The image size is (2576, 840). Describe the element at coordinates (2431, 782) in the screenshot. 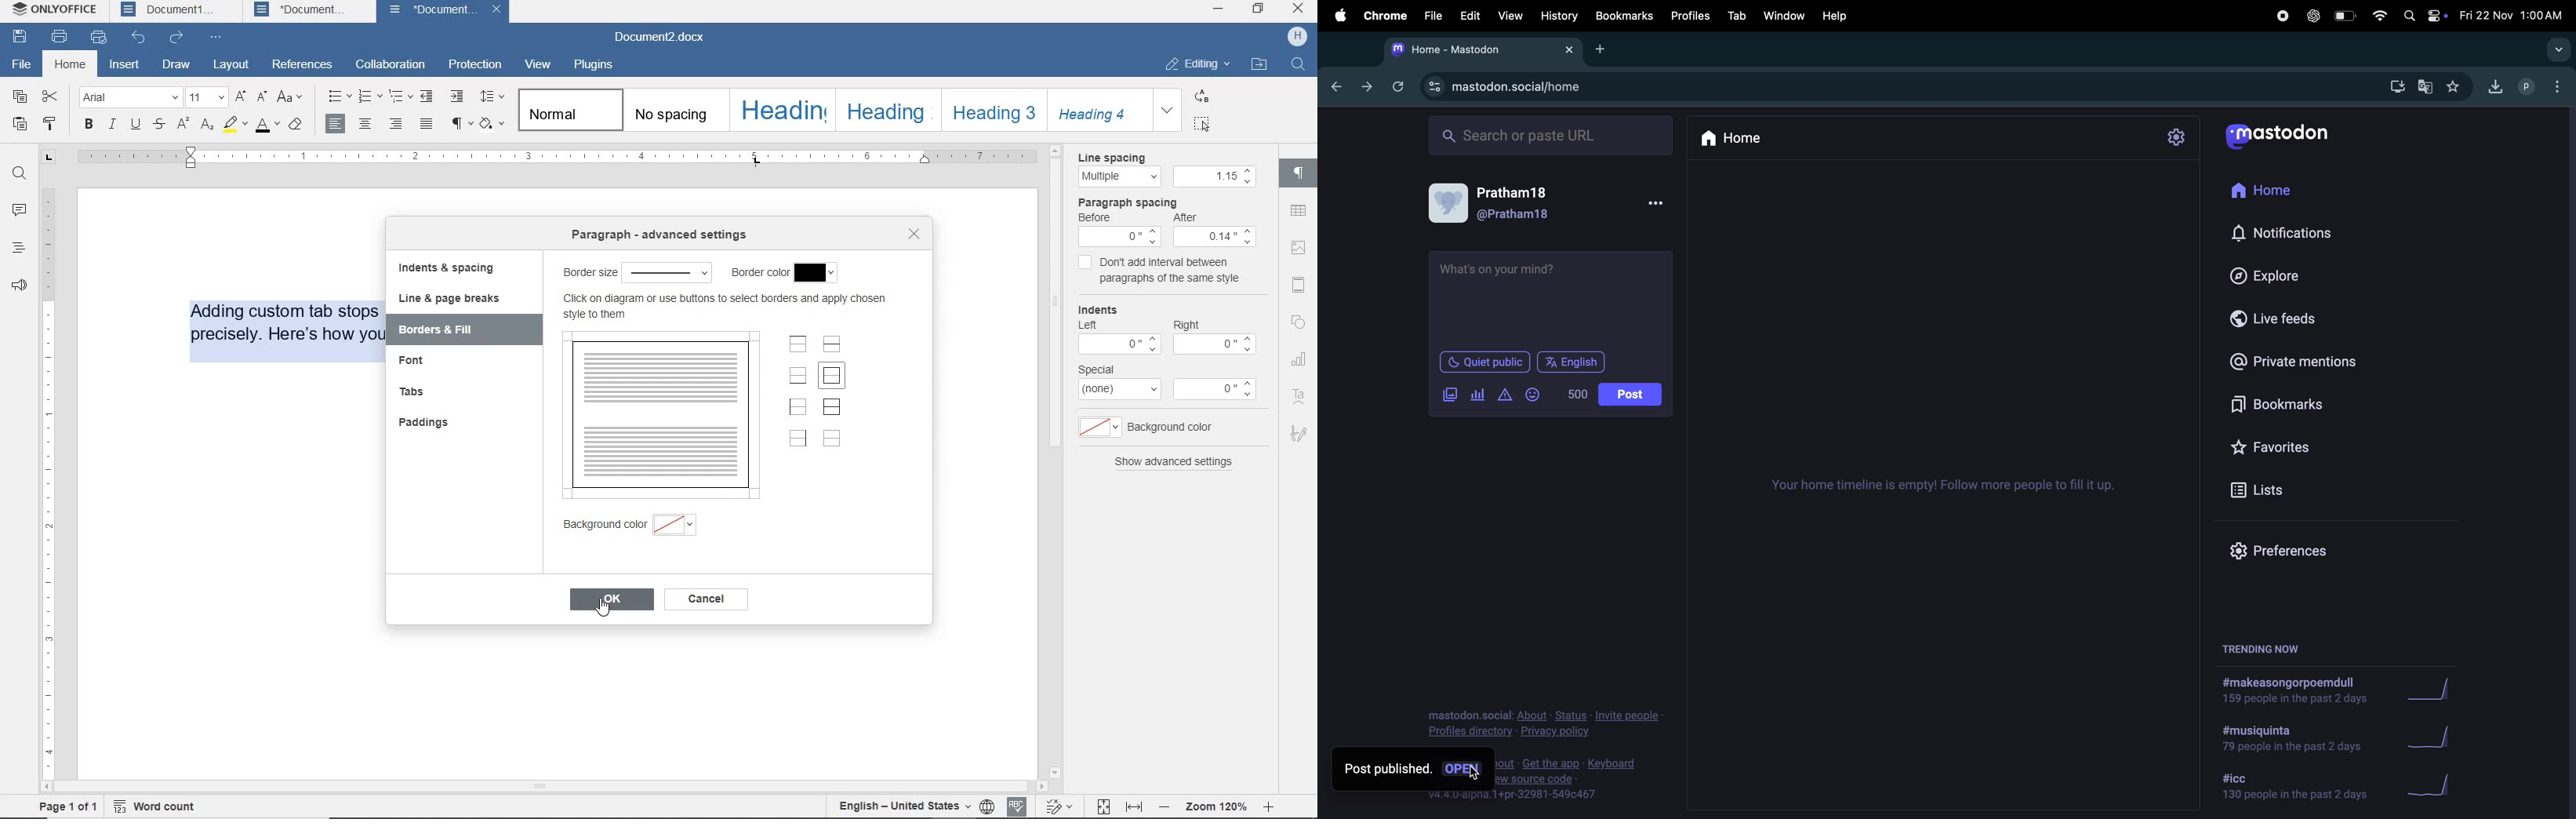

I see `graphs` at that location.